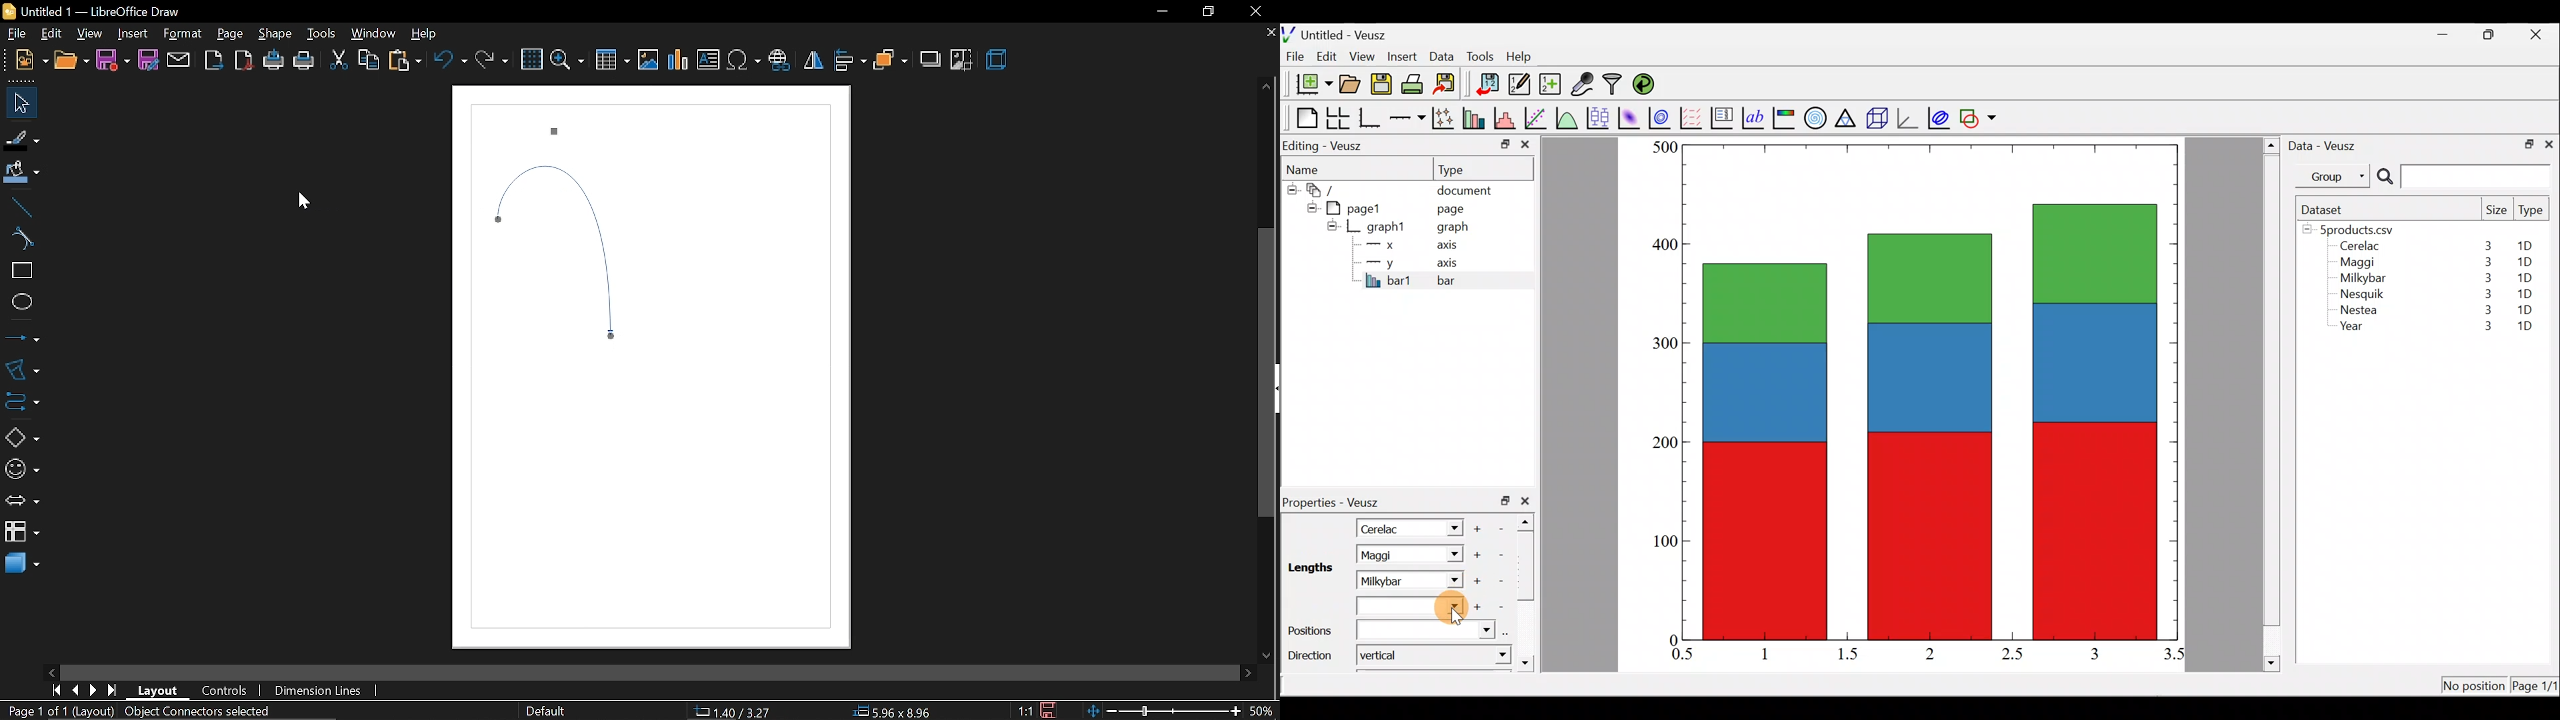 The height and width of the screenshot is (728, 2576). I want to click on graph1, so click(1387, 227).